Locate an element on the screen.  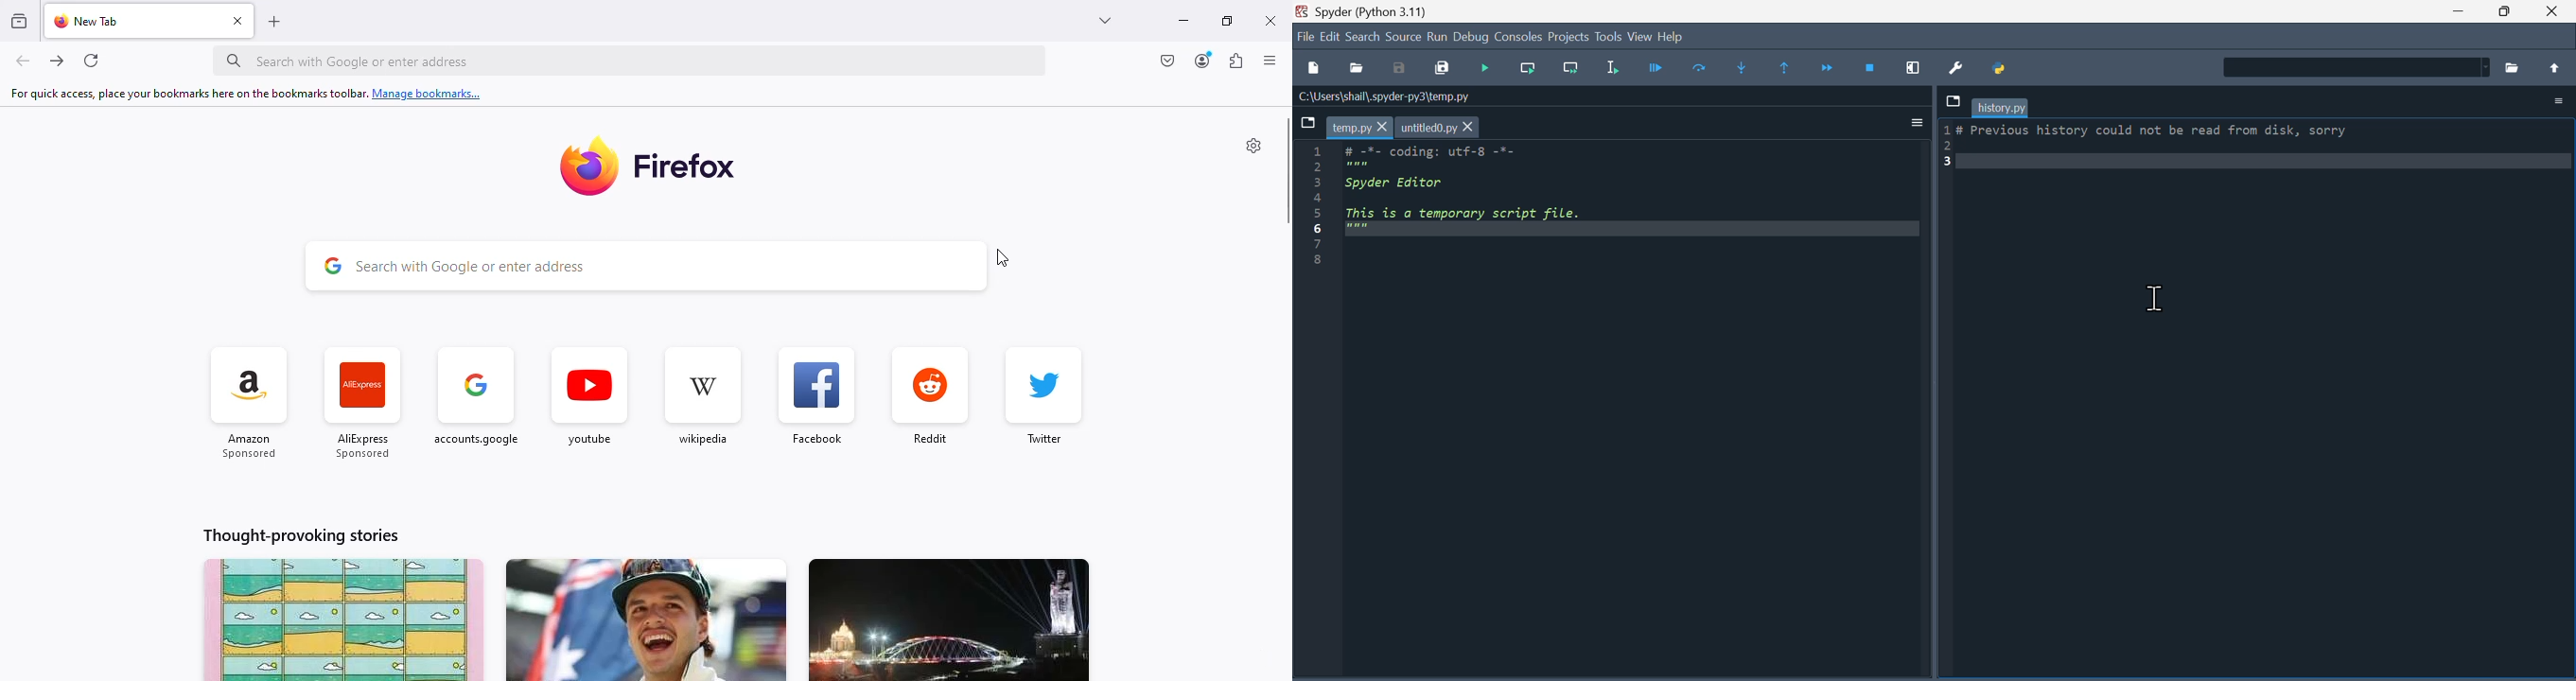
twitter is located at coordinates (1043, 400).